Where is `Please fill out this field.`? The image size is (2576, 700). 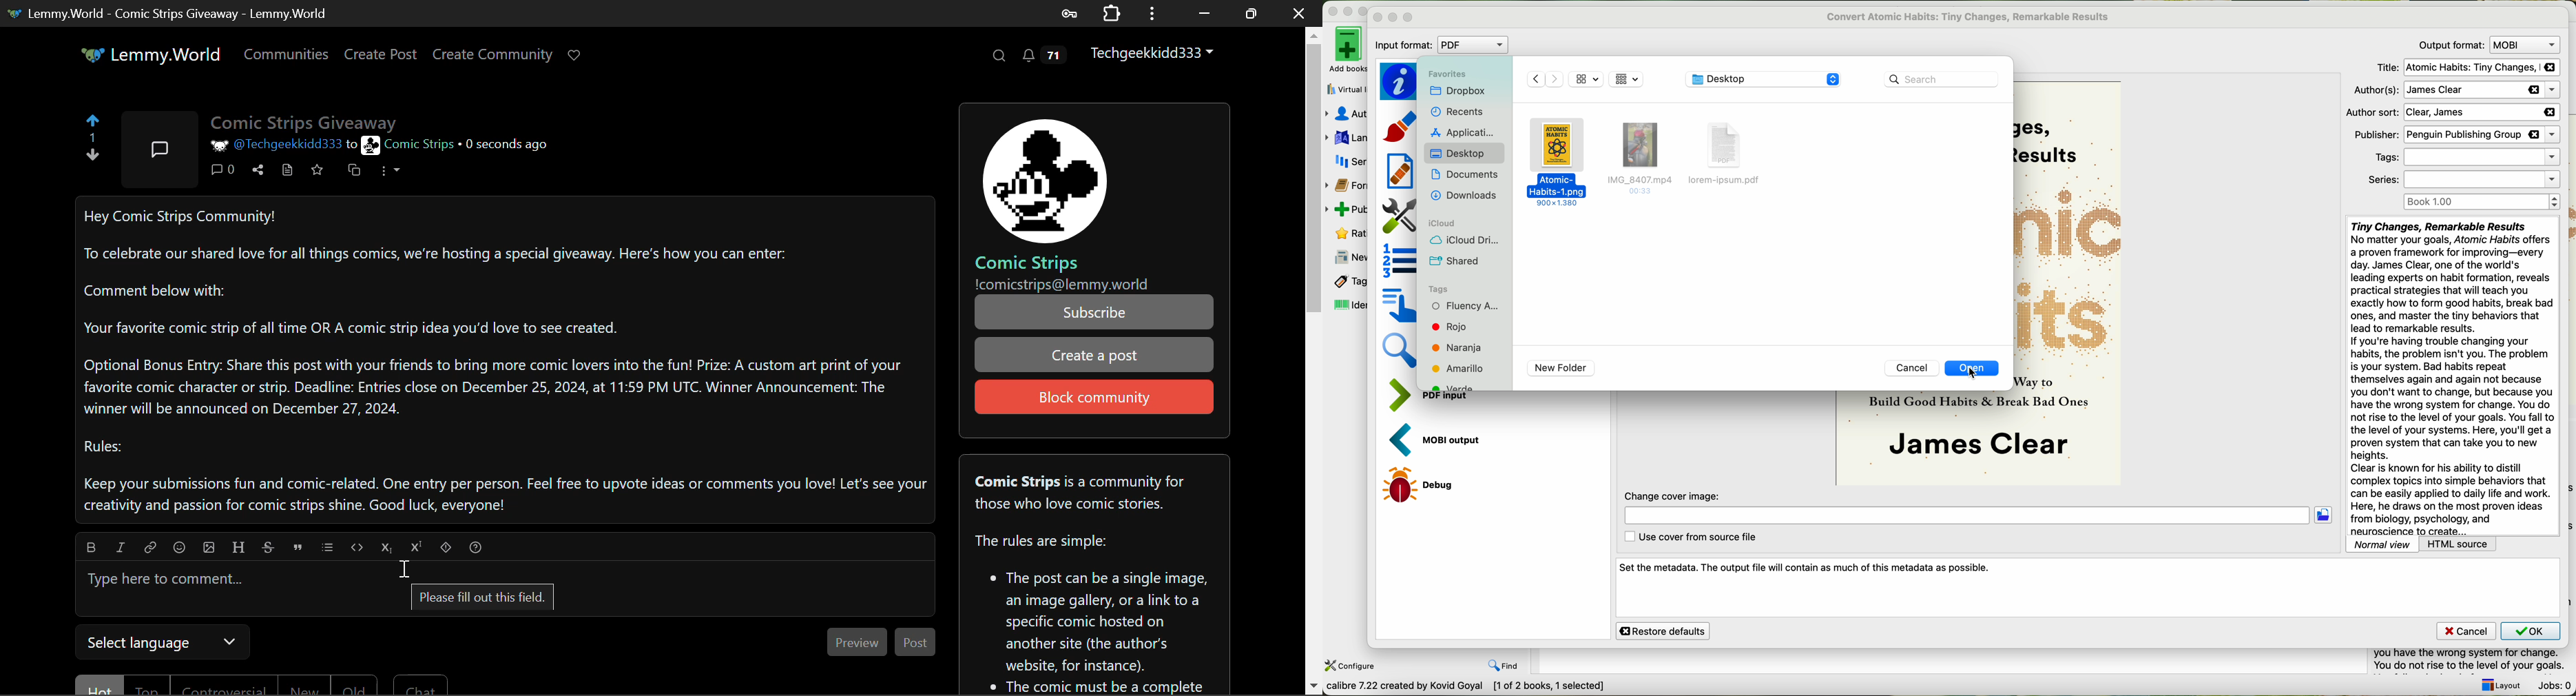 Please fill out this field. is located at coordinates (483, 599).